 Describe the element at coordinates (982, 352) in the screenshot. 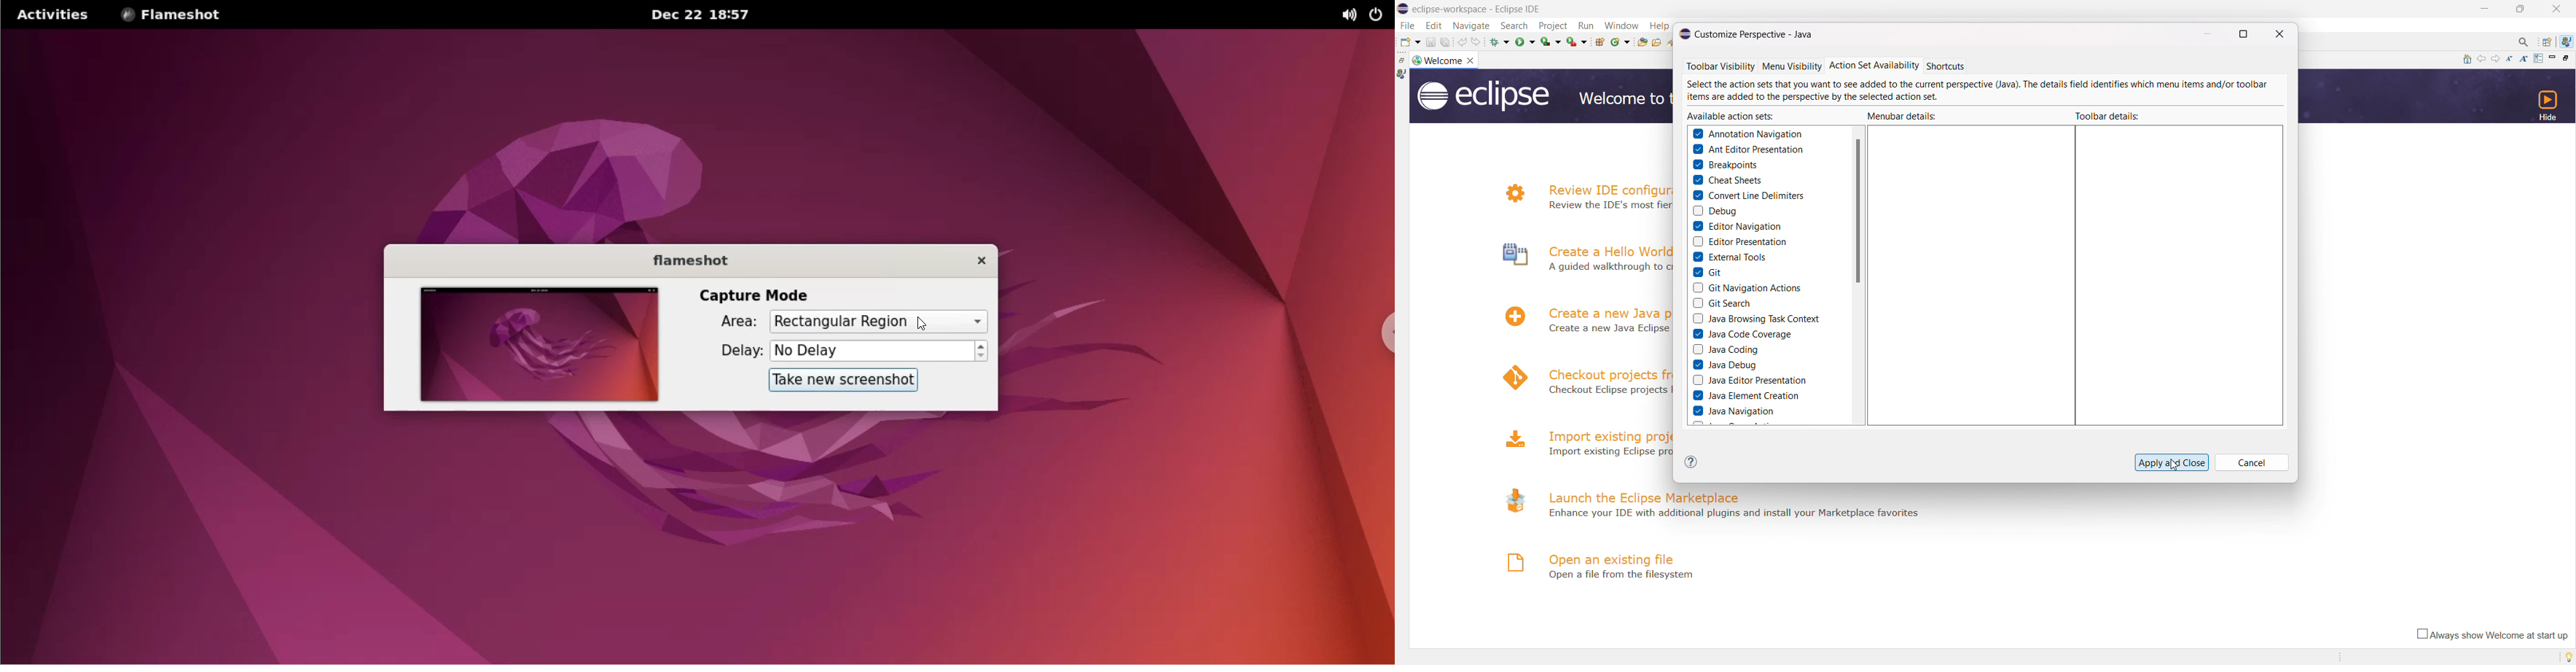

I see `increment or decrement delay time` at that location.